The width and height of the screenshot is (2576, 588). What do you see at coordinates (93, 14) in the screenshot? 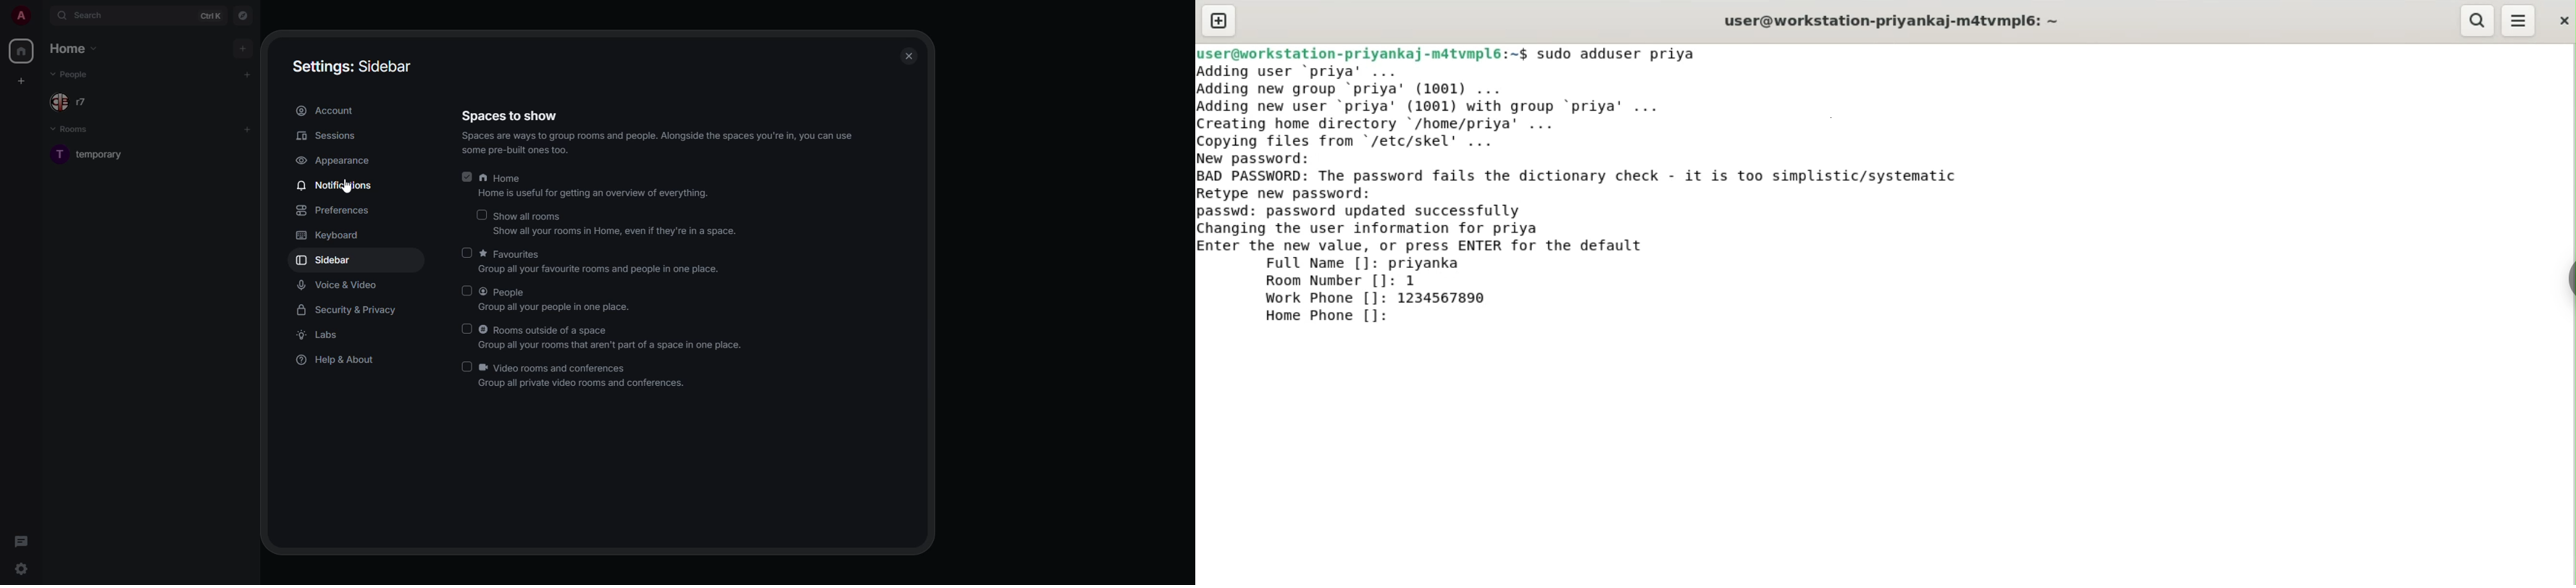
I see `search` at bounding box center [93, 14].